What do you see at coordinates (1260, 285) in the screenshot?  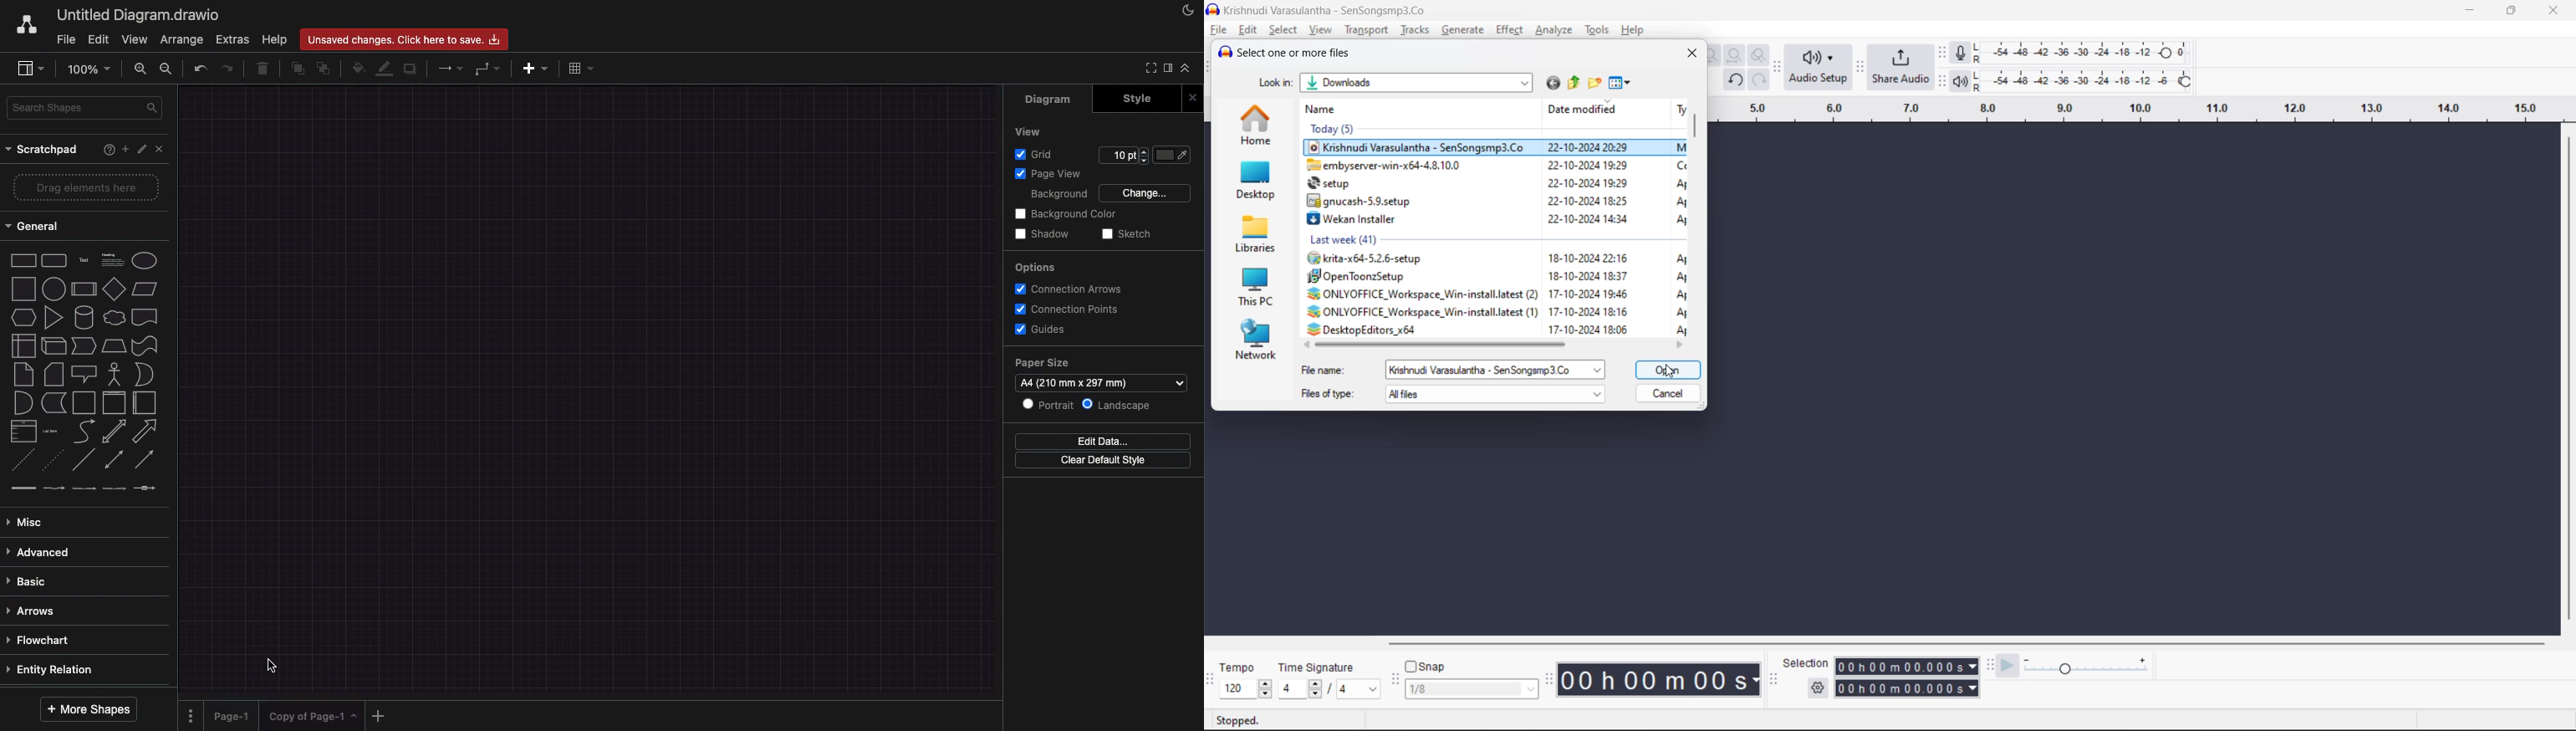 I see `this PC` at bounding box center [1260, 285].